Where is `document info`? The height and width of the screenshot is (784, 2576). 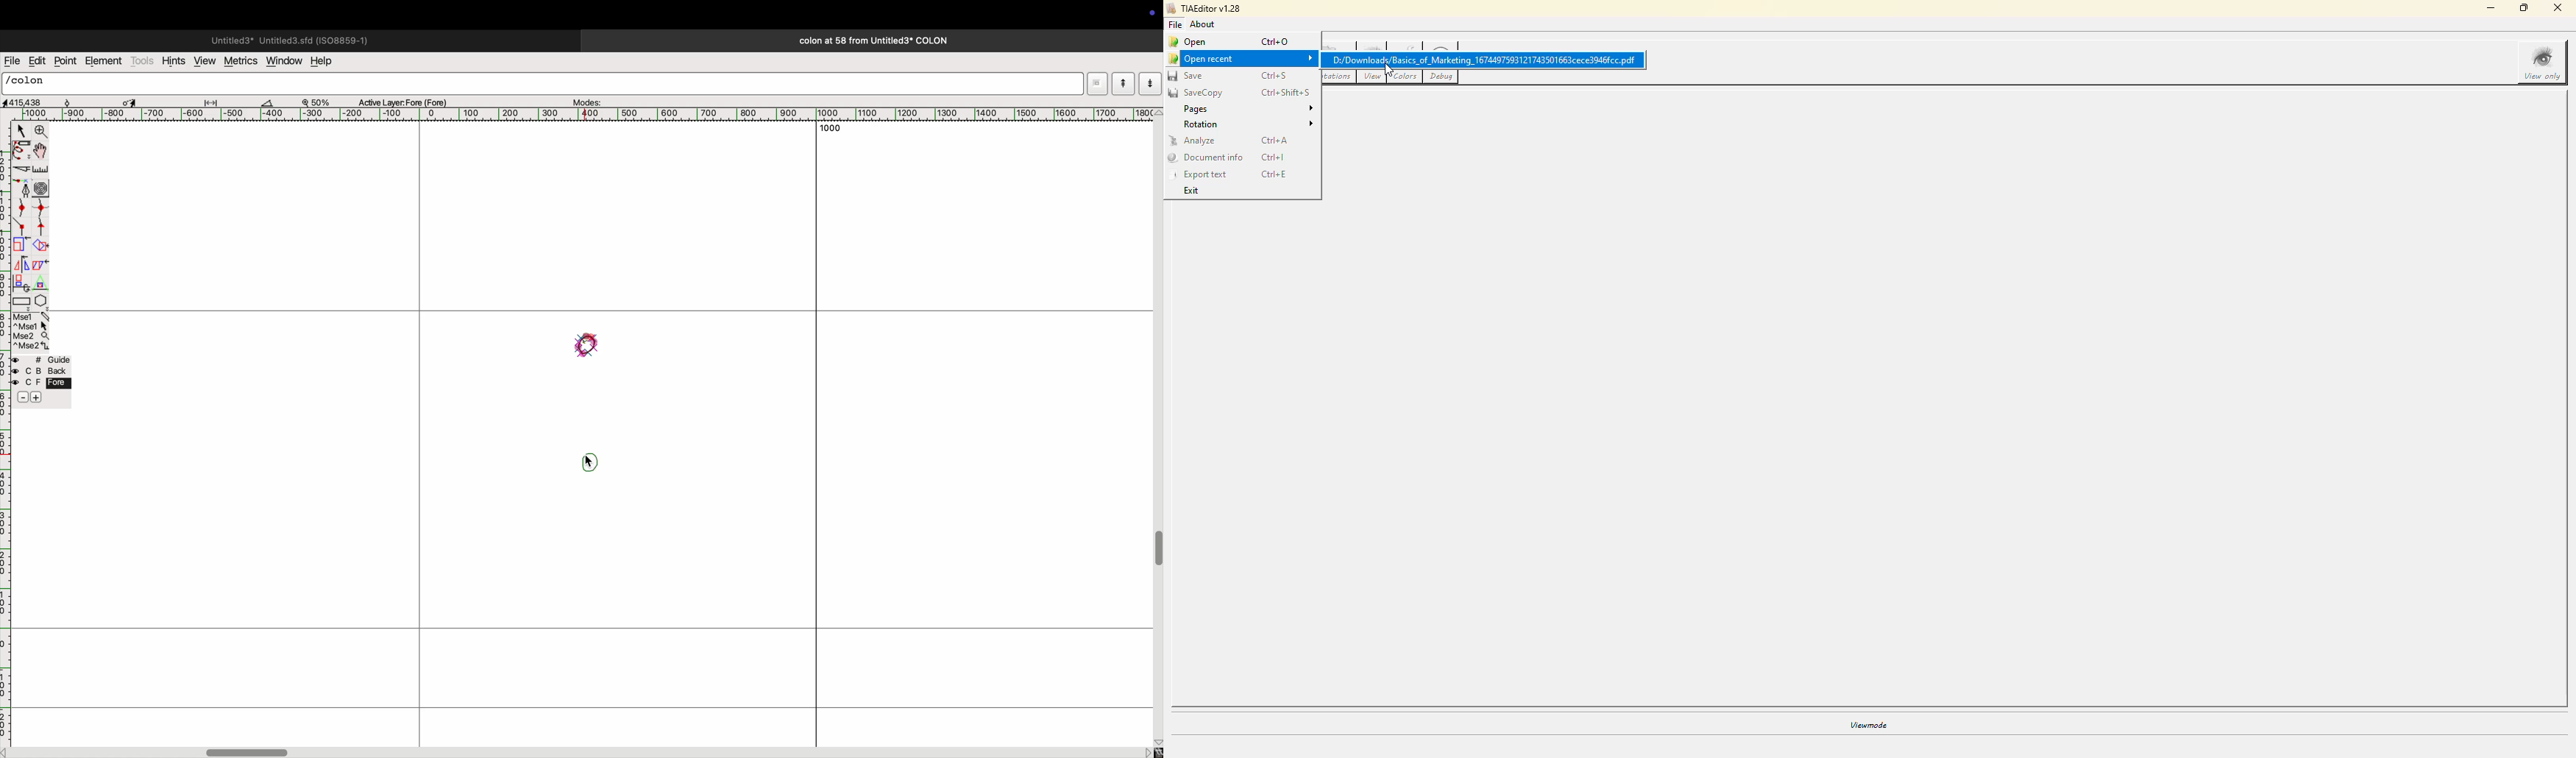 document info is located at coordinates (1213, 157).